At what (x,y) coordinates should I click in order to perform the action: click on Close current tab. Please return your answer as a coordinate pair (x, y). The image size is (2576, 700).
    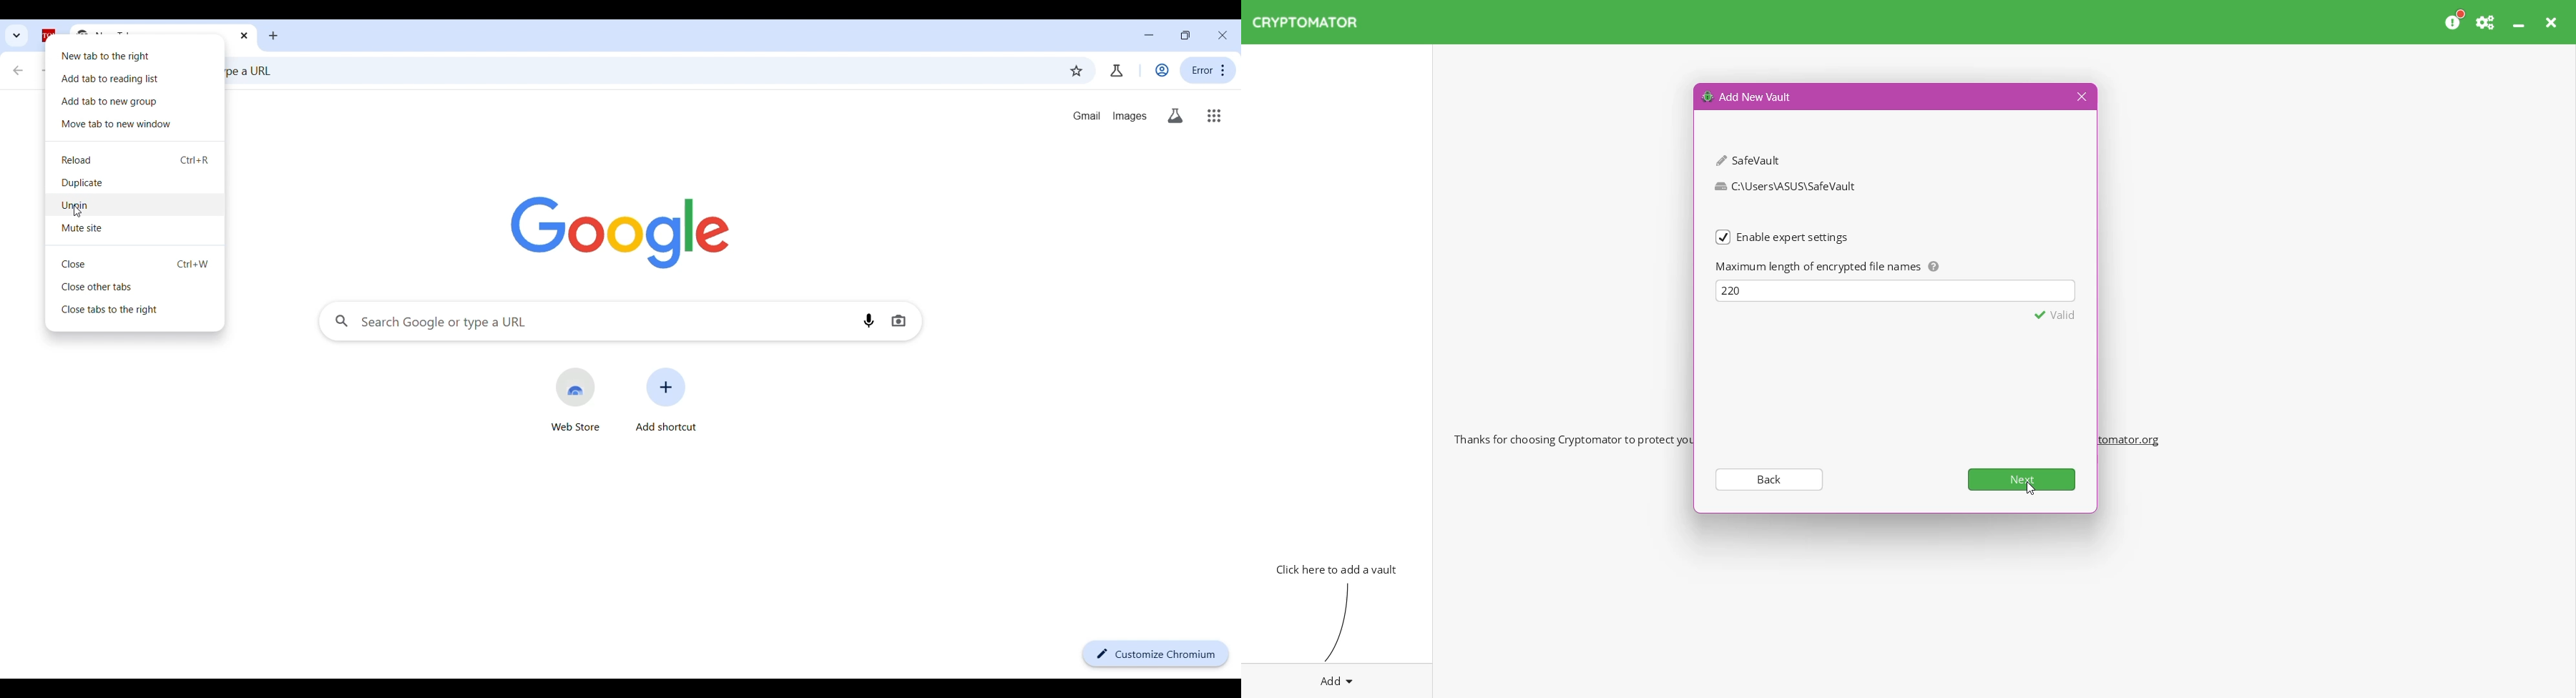
    Looking at the image, I should click on (244, 36).